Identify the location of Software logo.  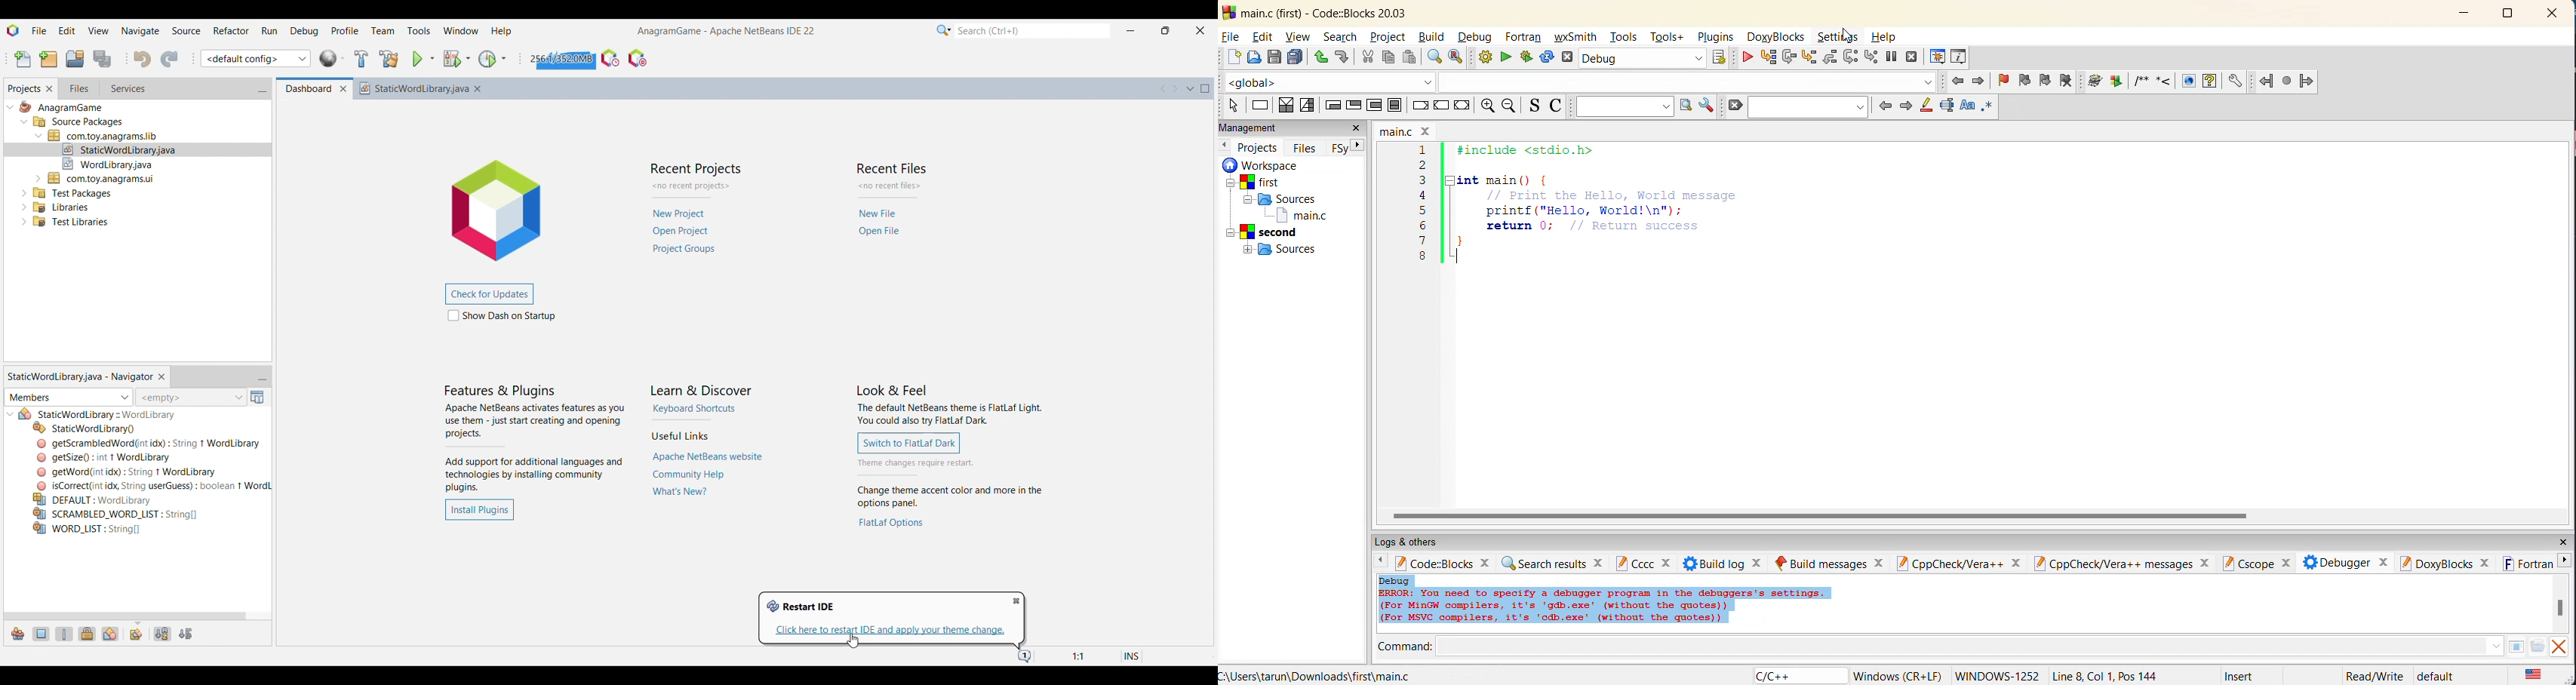
(13, 30).